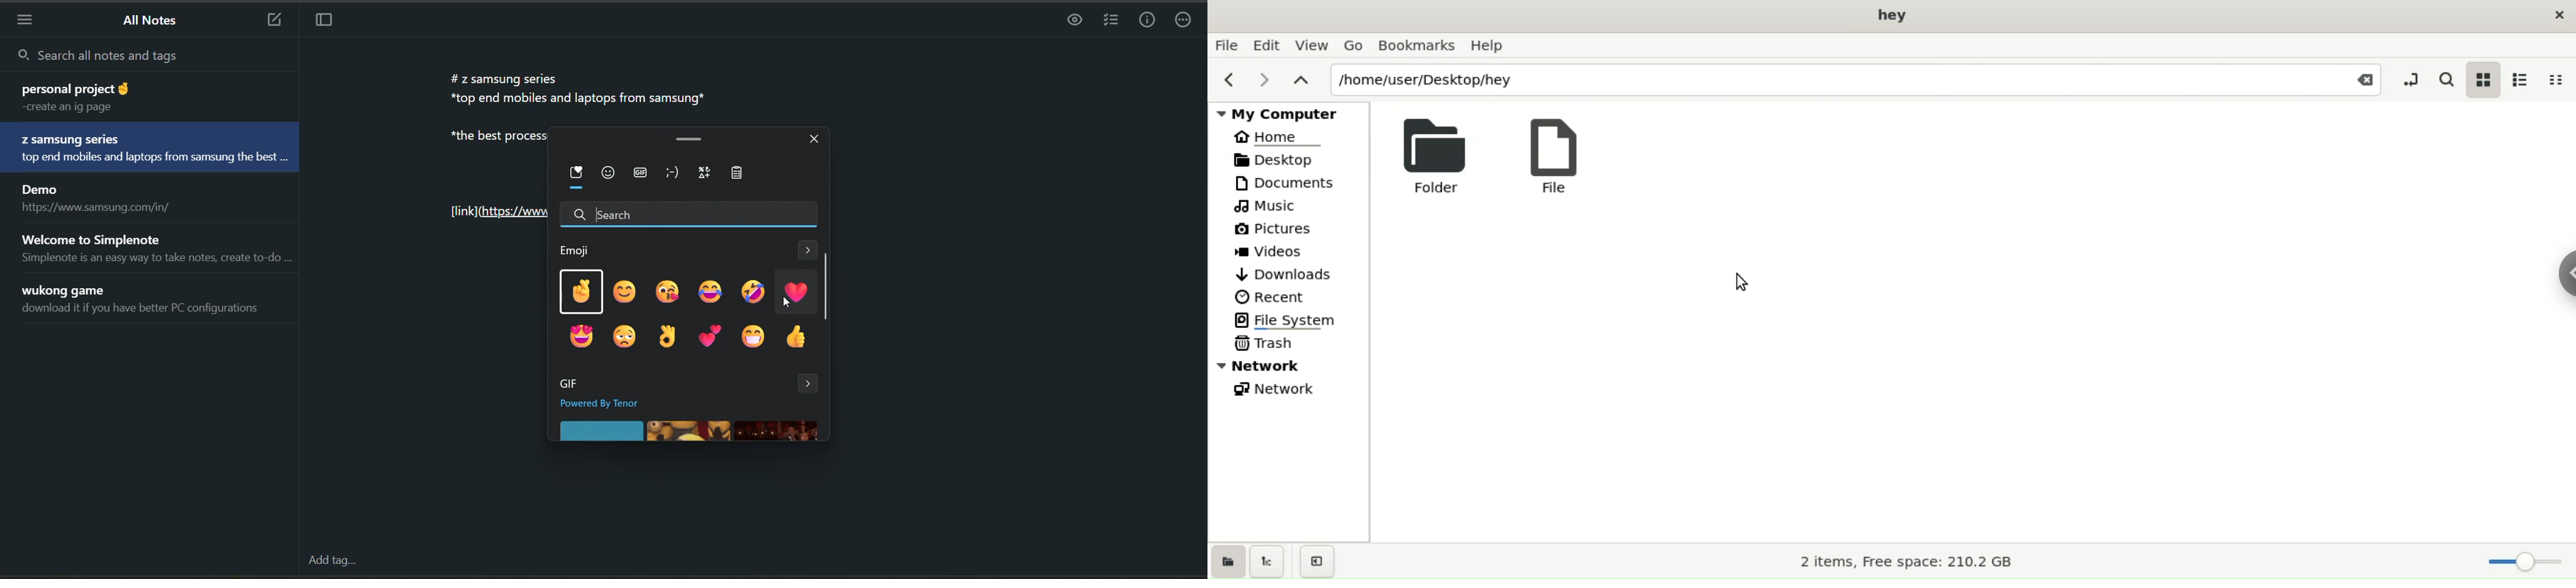 The width and height of the screenshot is (2576, 588). I want to click on data in the current note, so click(579, 87).